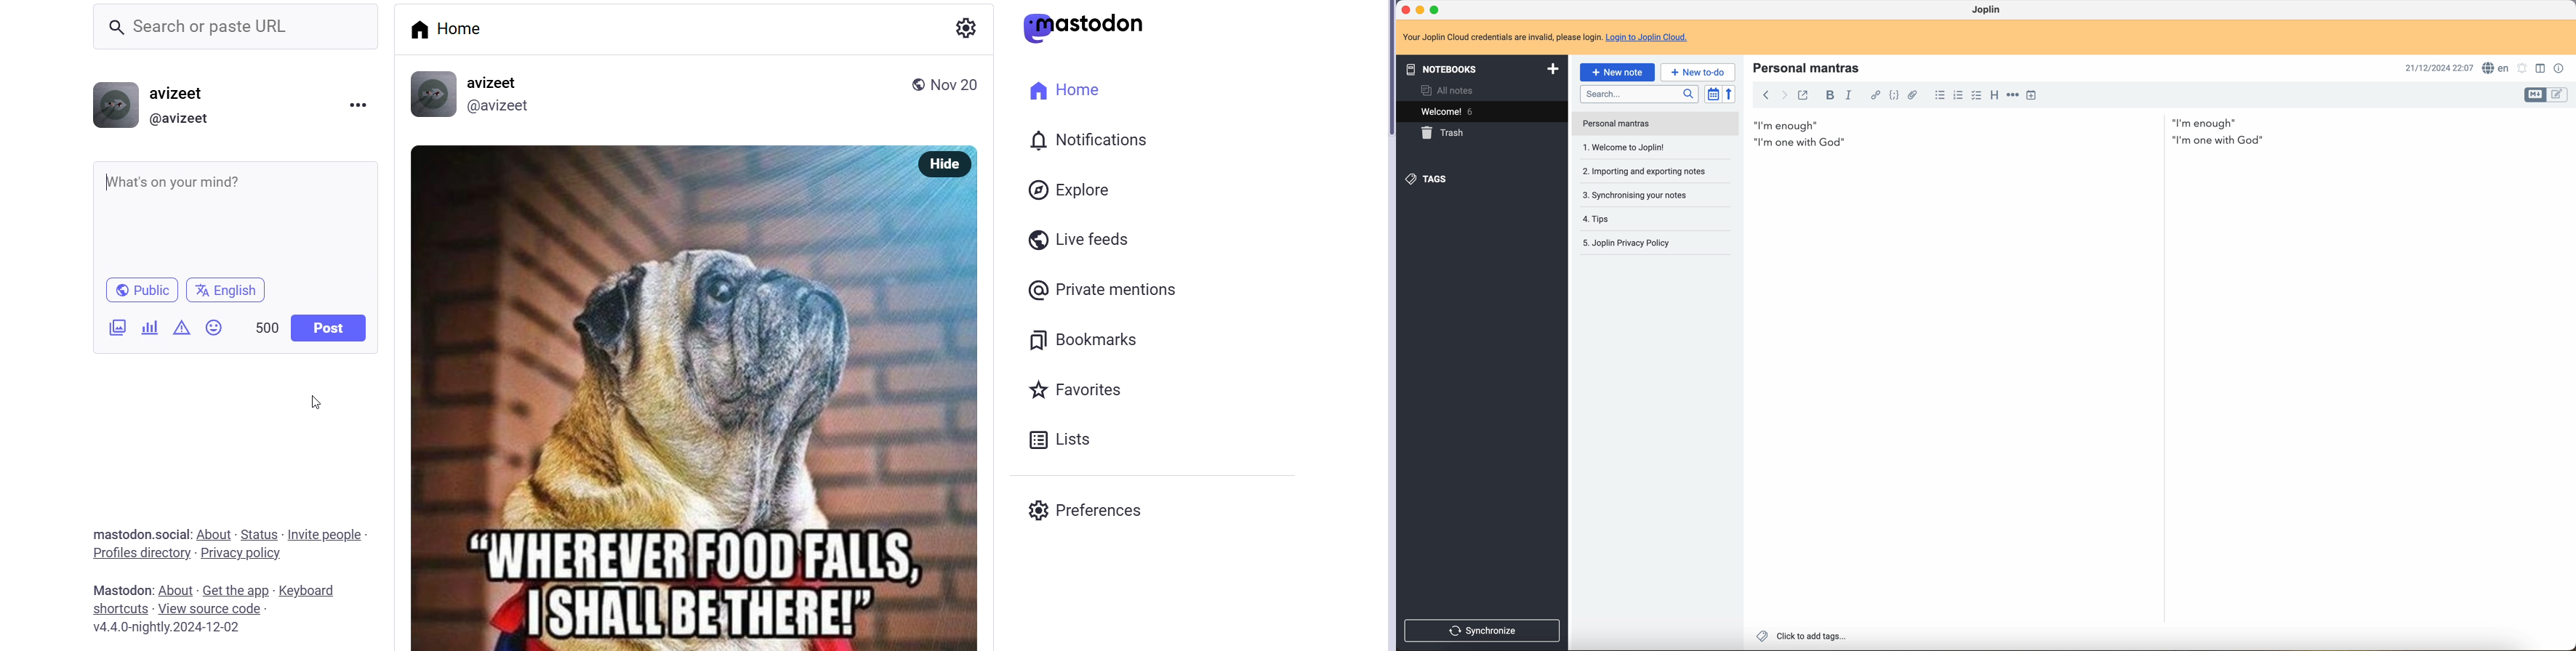 The height and width of the screenshot is (672, 2576). Describe the element at coordinates (1729, 95) in the screenshot. I see `reverse sort order` at that location.